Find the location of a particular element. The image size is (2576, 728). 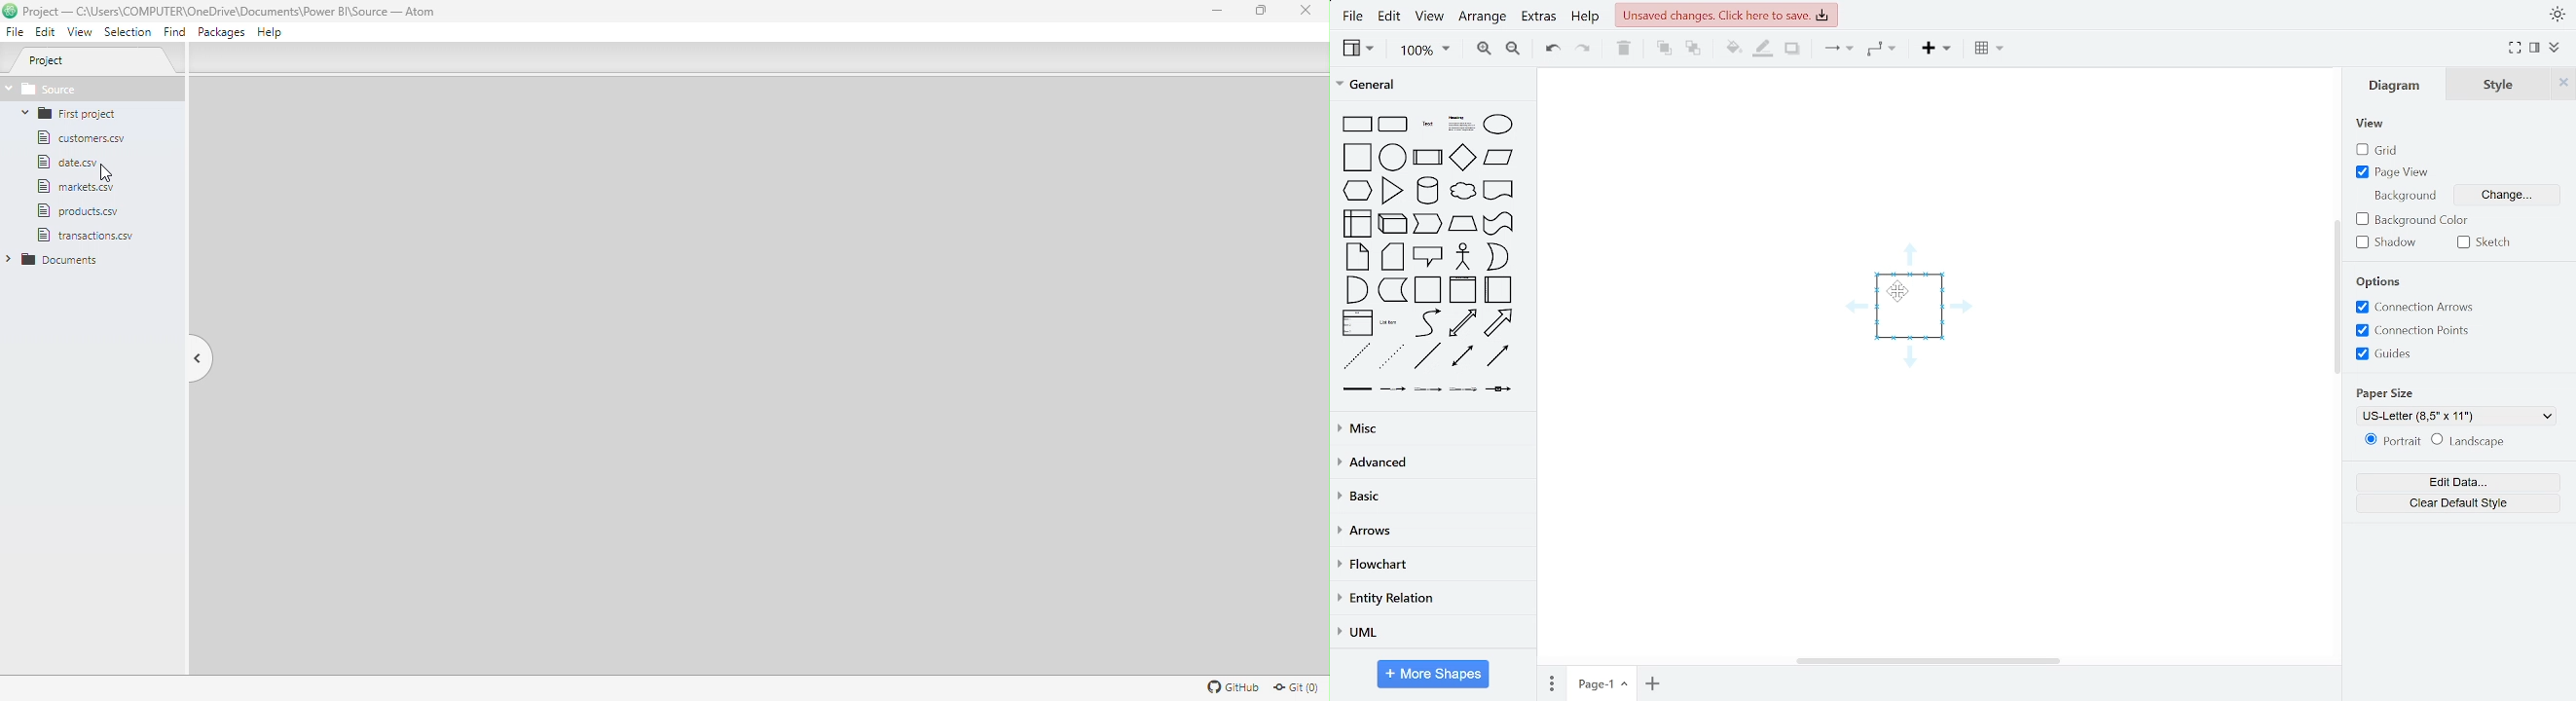

edit data is located at coordinates (2446, 481).